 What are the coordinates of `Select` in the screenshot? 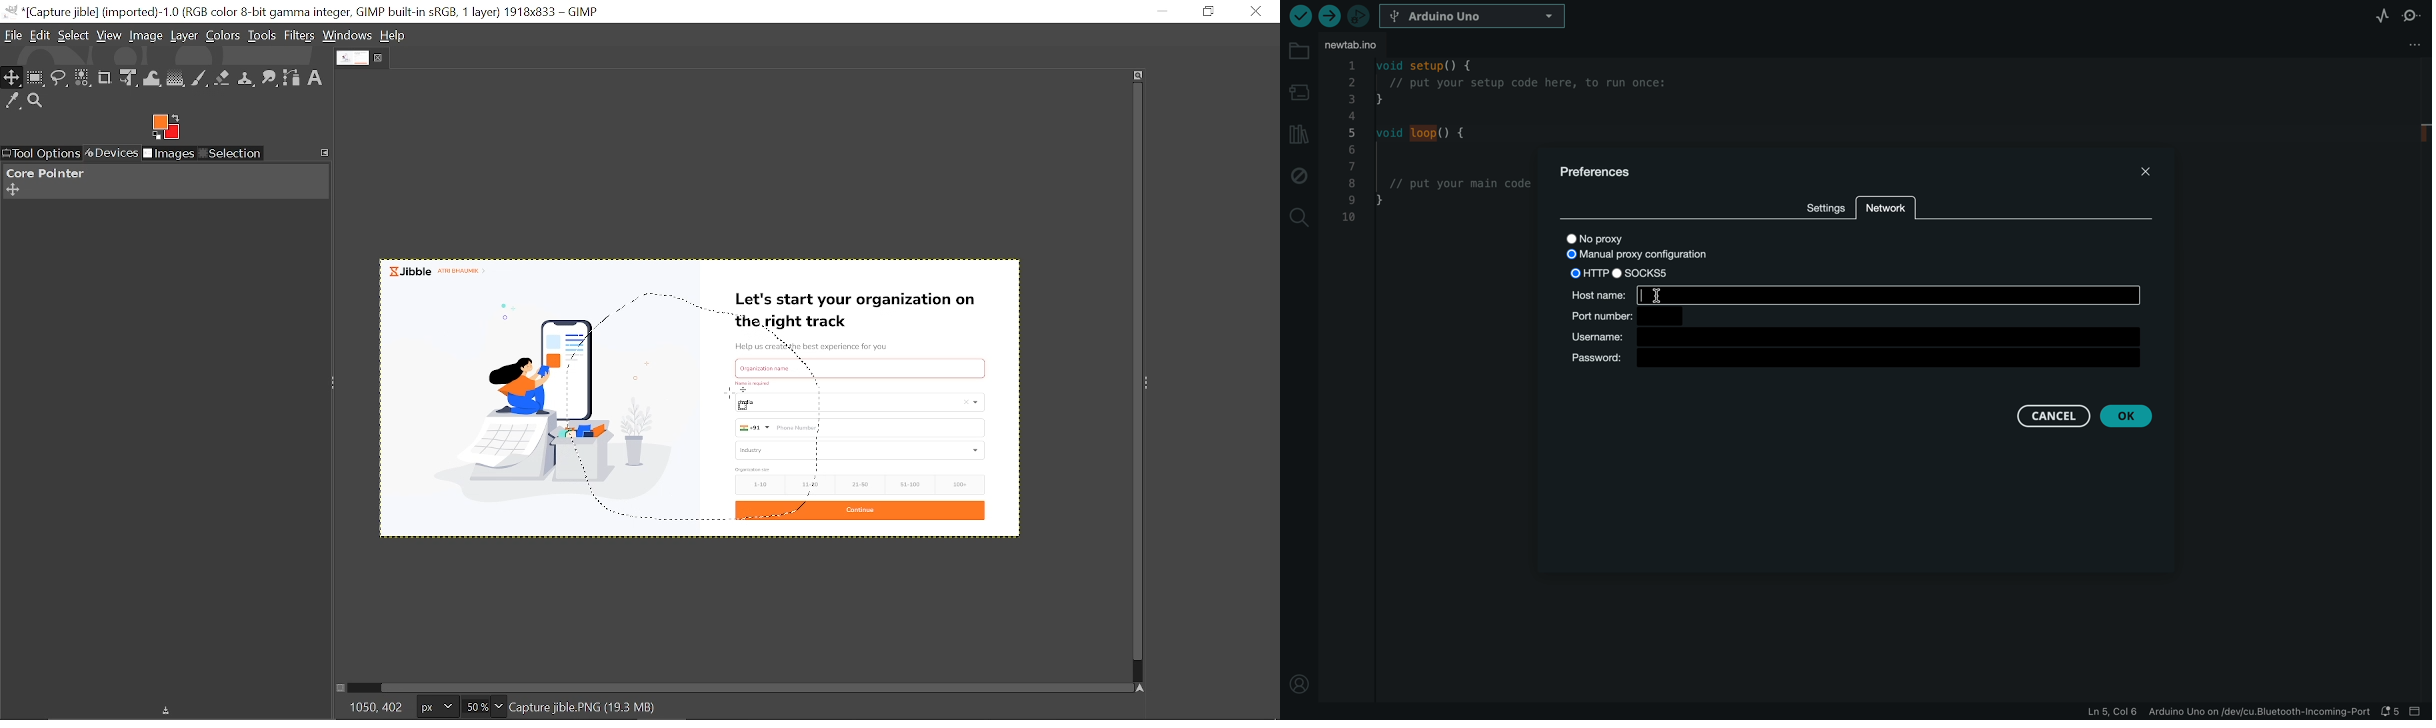 It's located at (75, 36).